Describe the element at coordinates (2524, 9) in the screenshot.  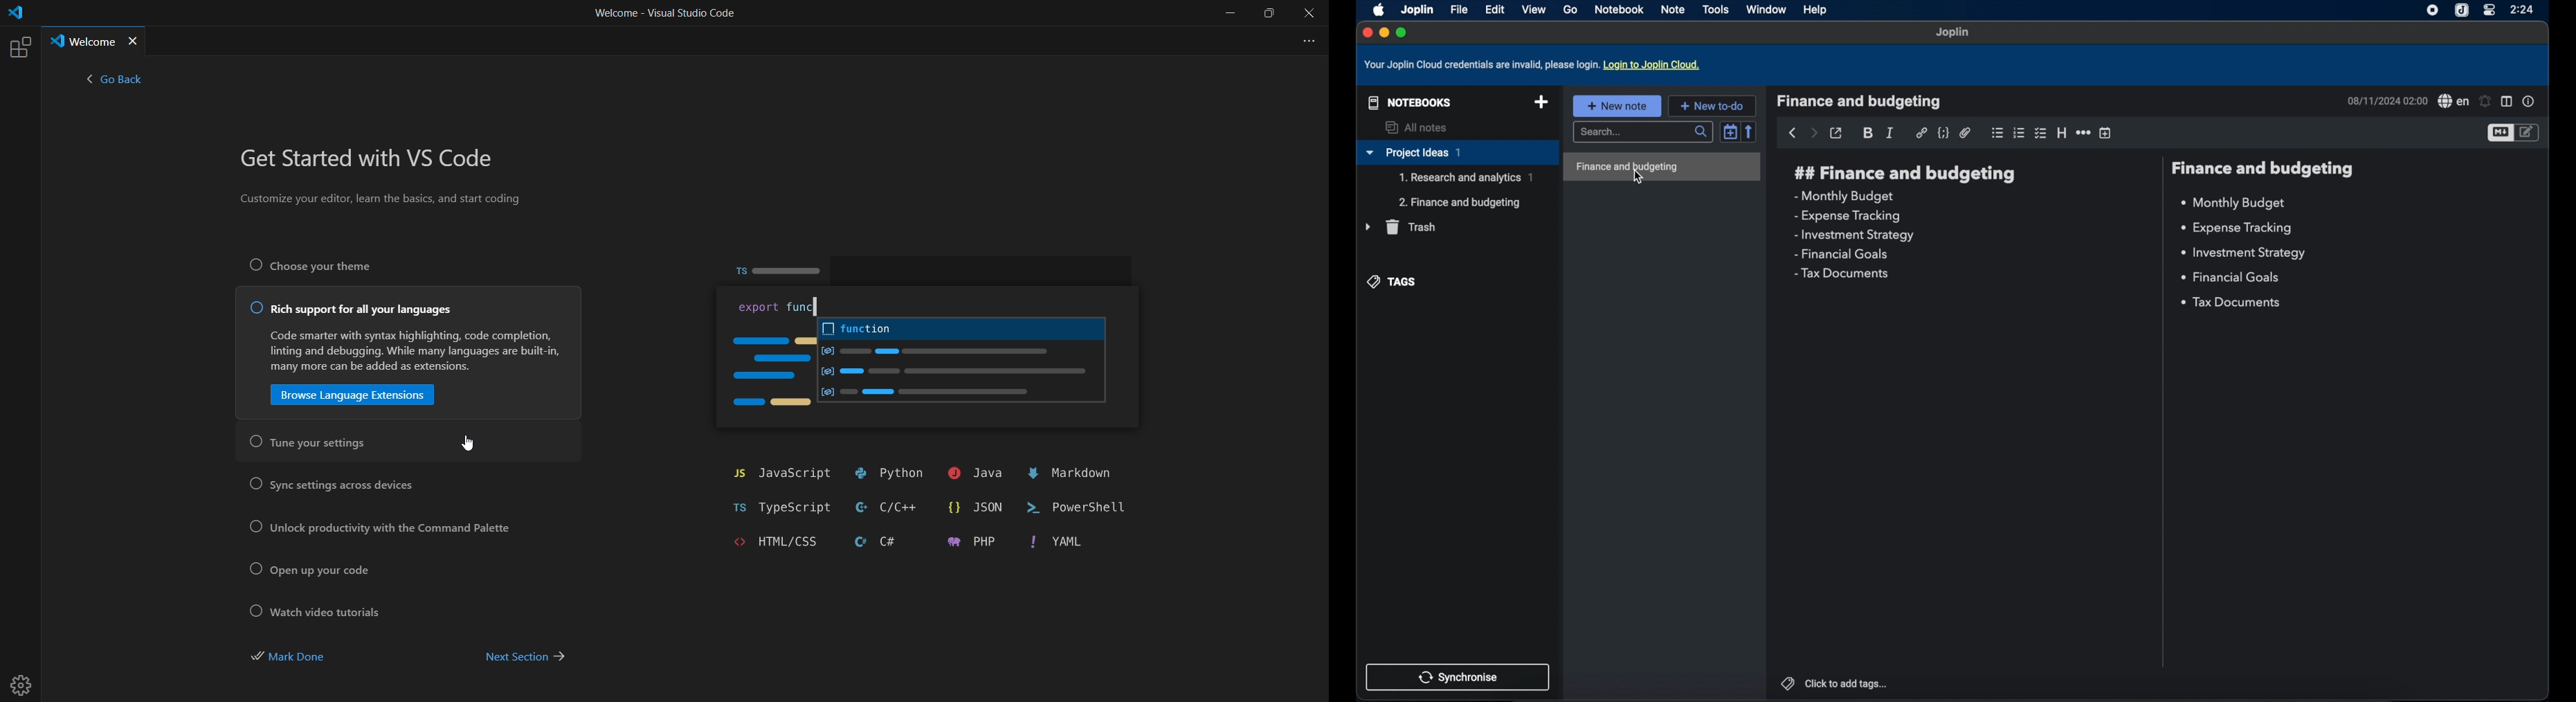
I see `2:24(time)` at that location.